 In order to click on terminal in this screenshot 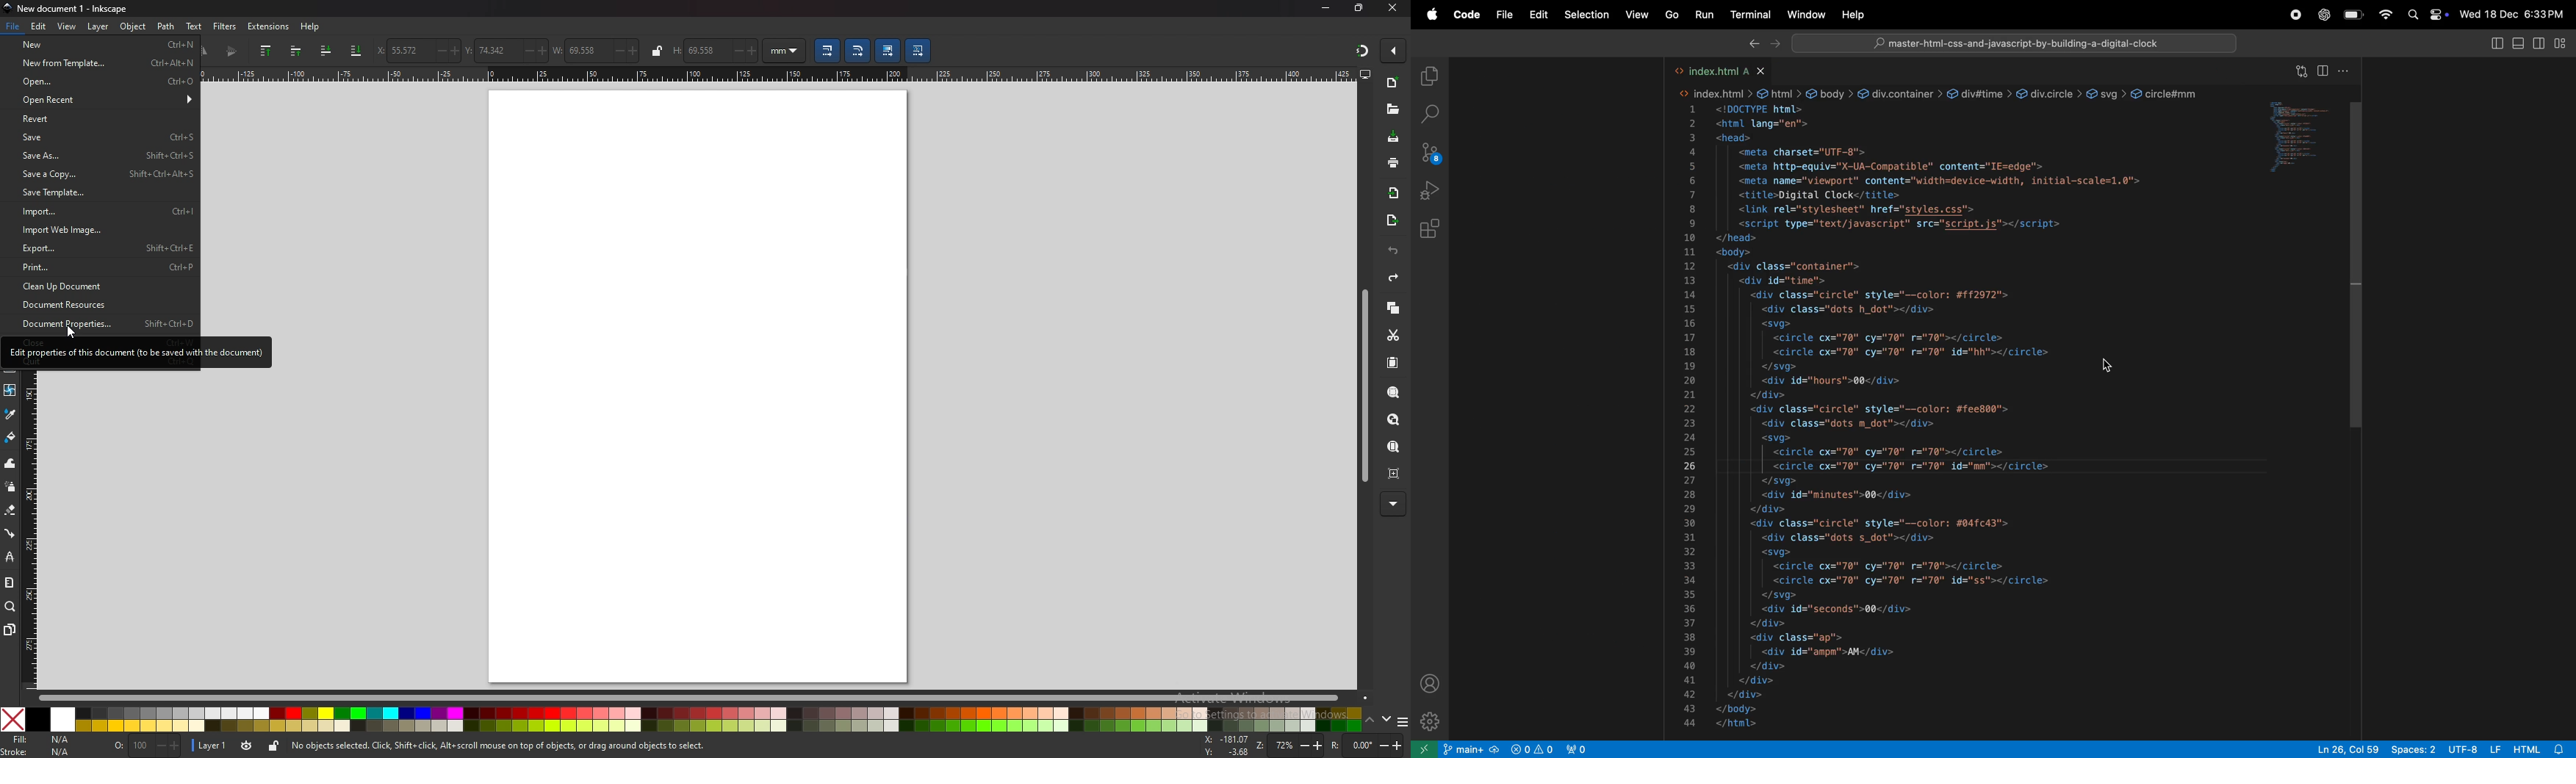, I will do `click(1748, 15)`.